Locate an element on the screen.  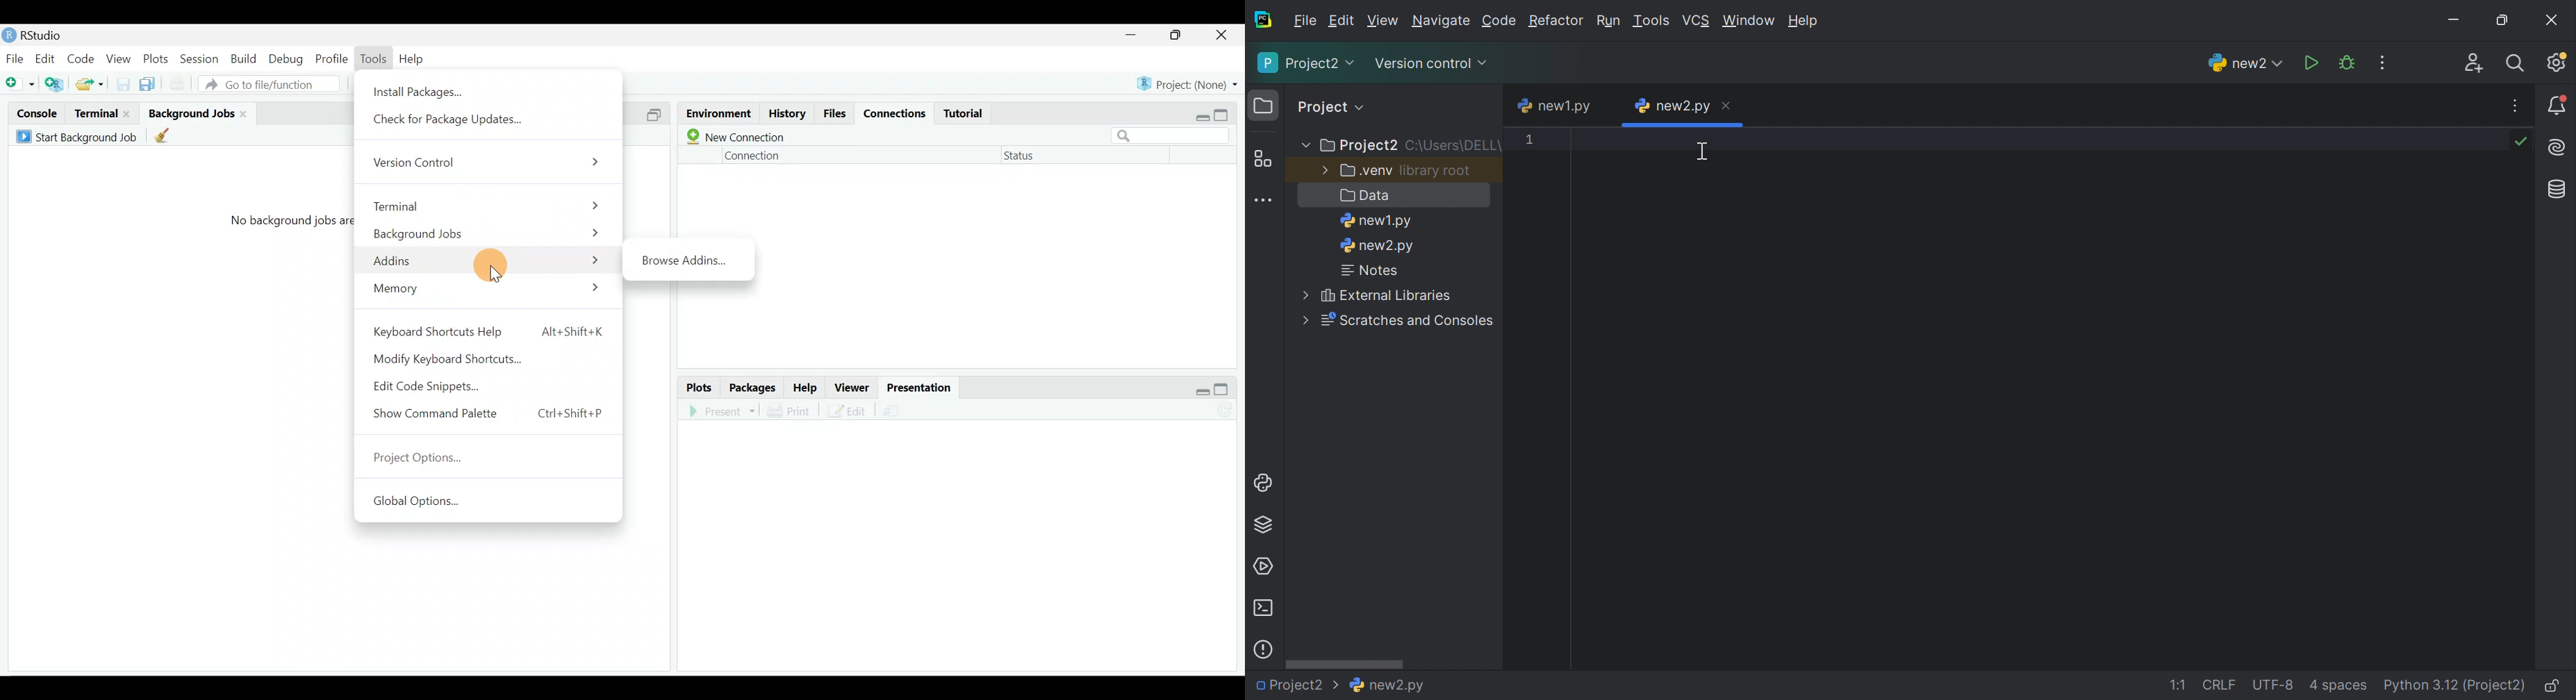
Refresh the presentation view is located at coordinates (1227, 408).